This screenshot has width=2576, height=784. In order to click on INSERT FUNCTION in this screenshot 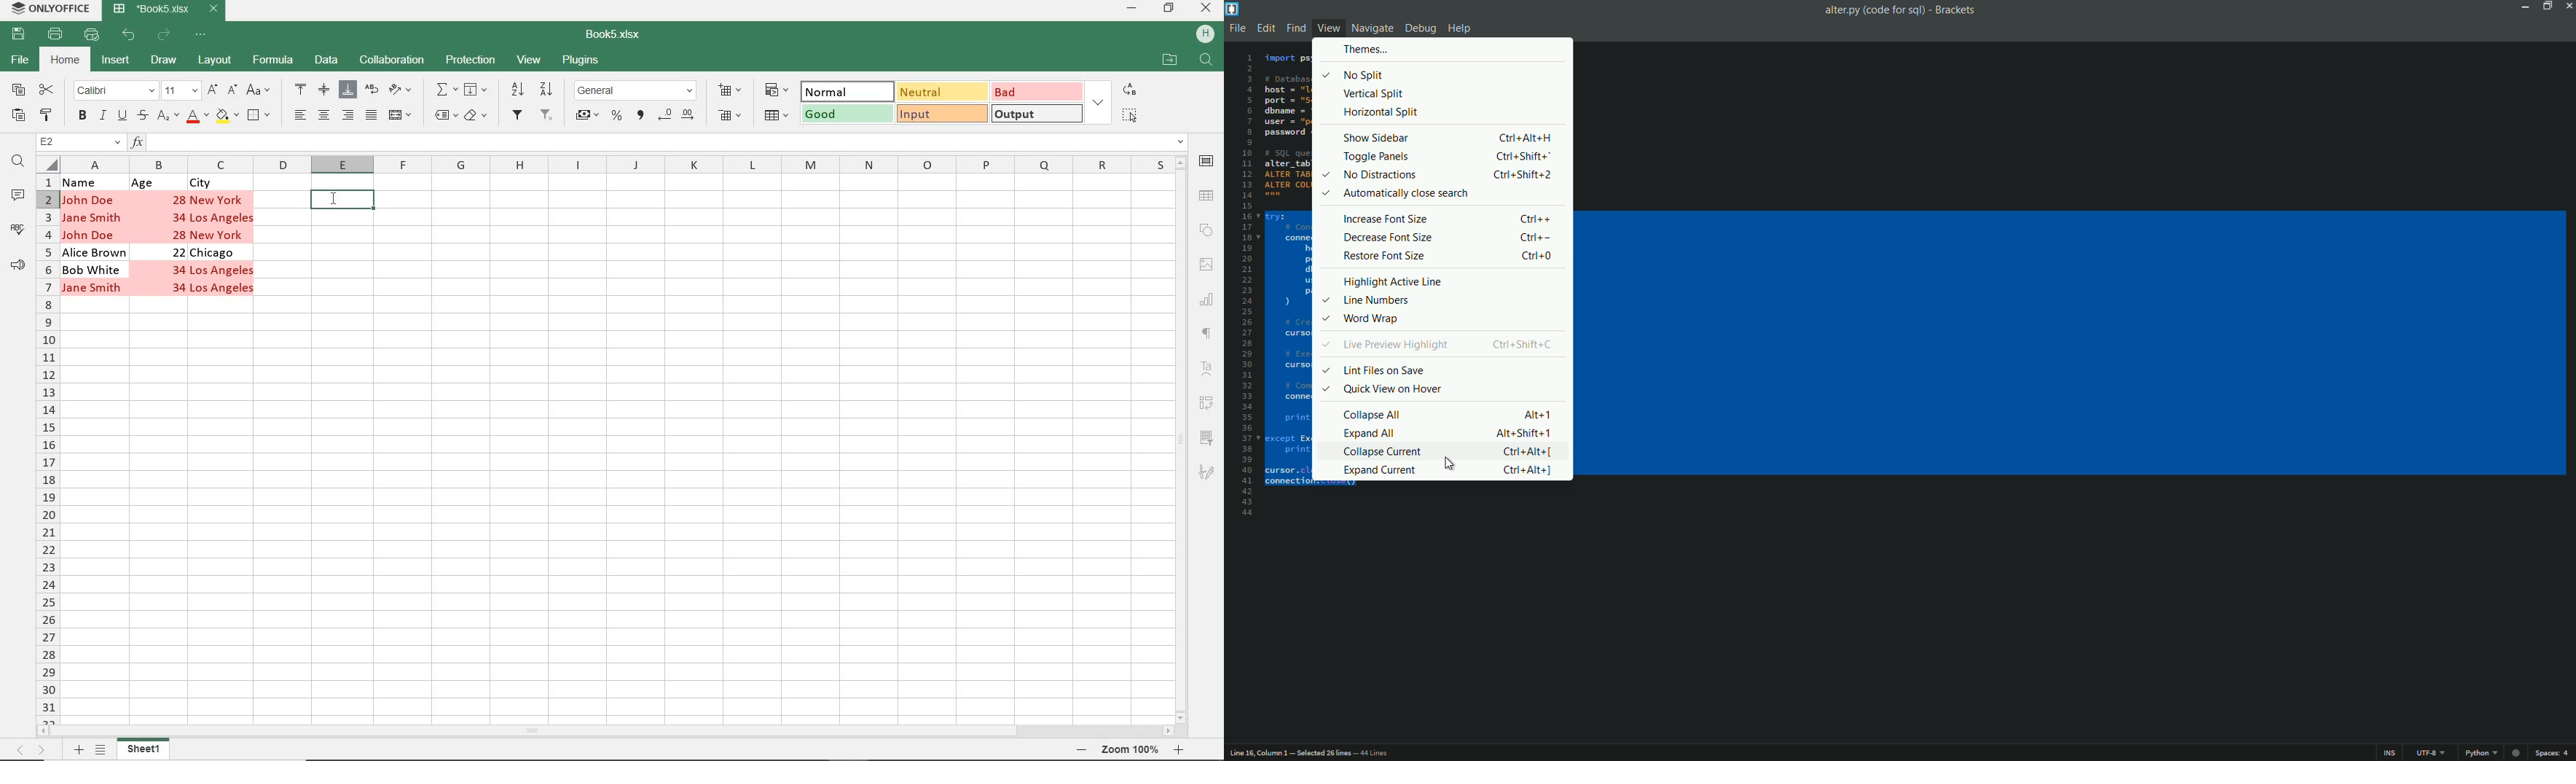, I will do `click(659, 141)`.